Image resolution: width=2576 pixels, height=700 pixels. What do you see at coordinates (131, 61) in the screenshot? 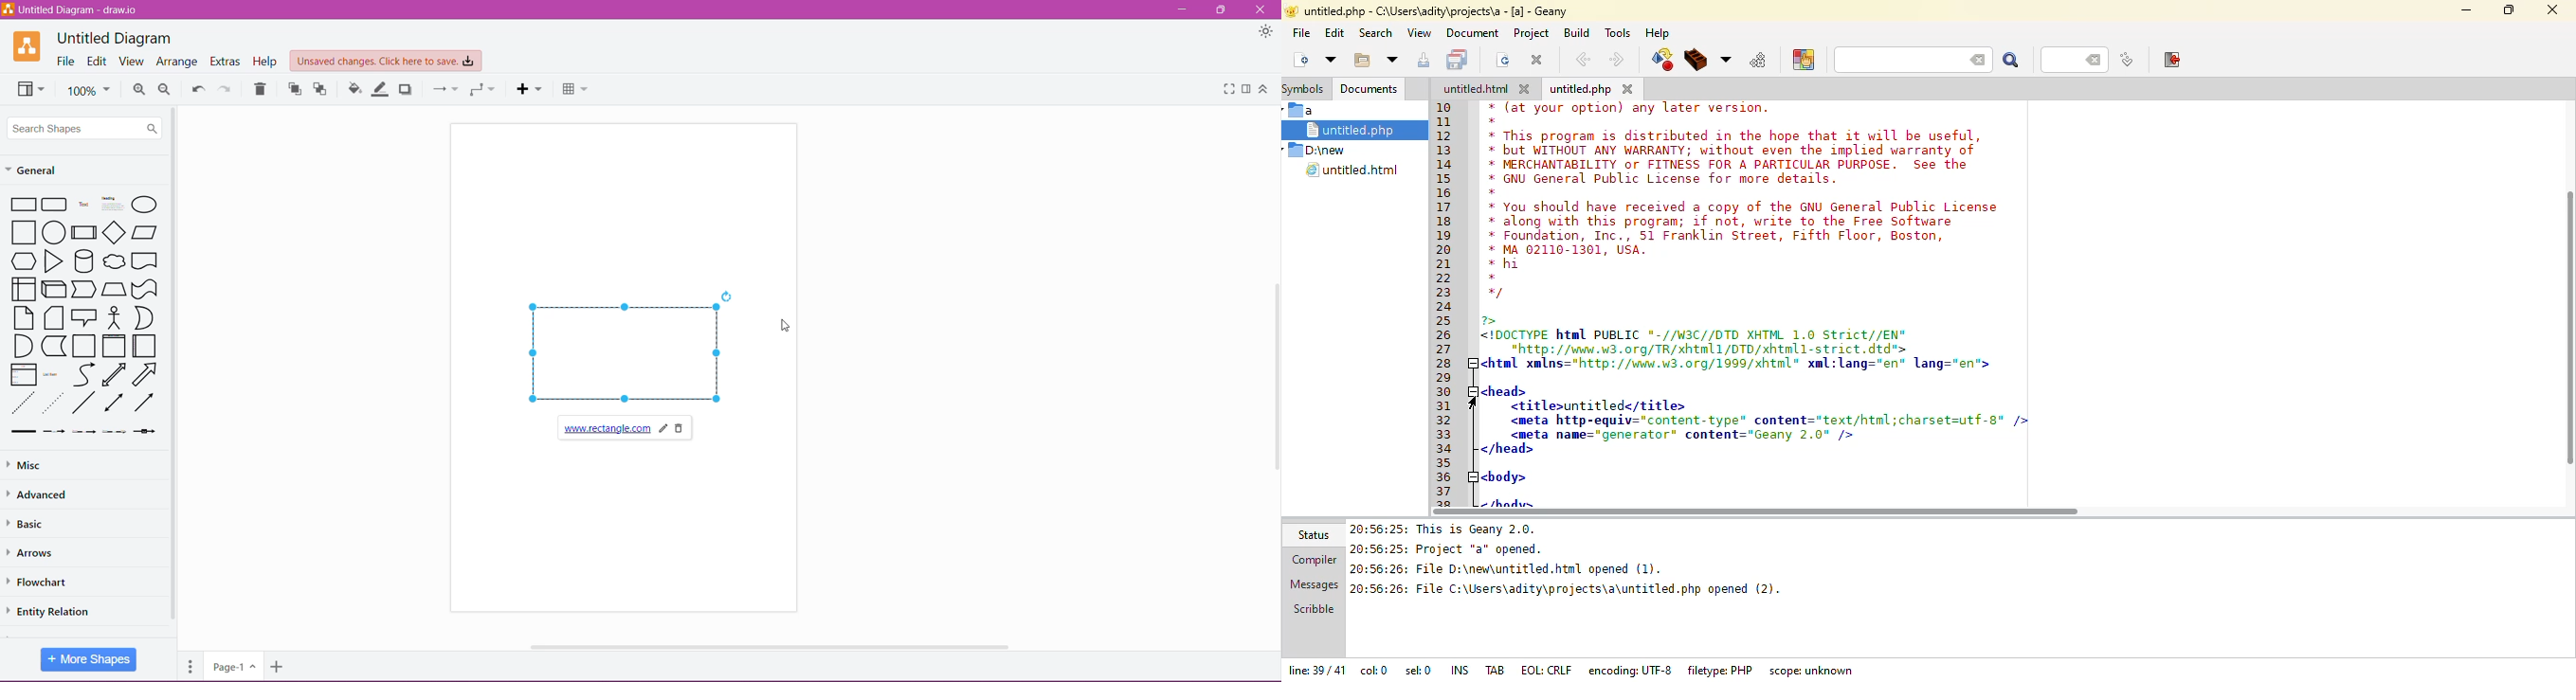
I see `View` at bounding box center [131, 61].